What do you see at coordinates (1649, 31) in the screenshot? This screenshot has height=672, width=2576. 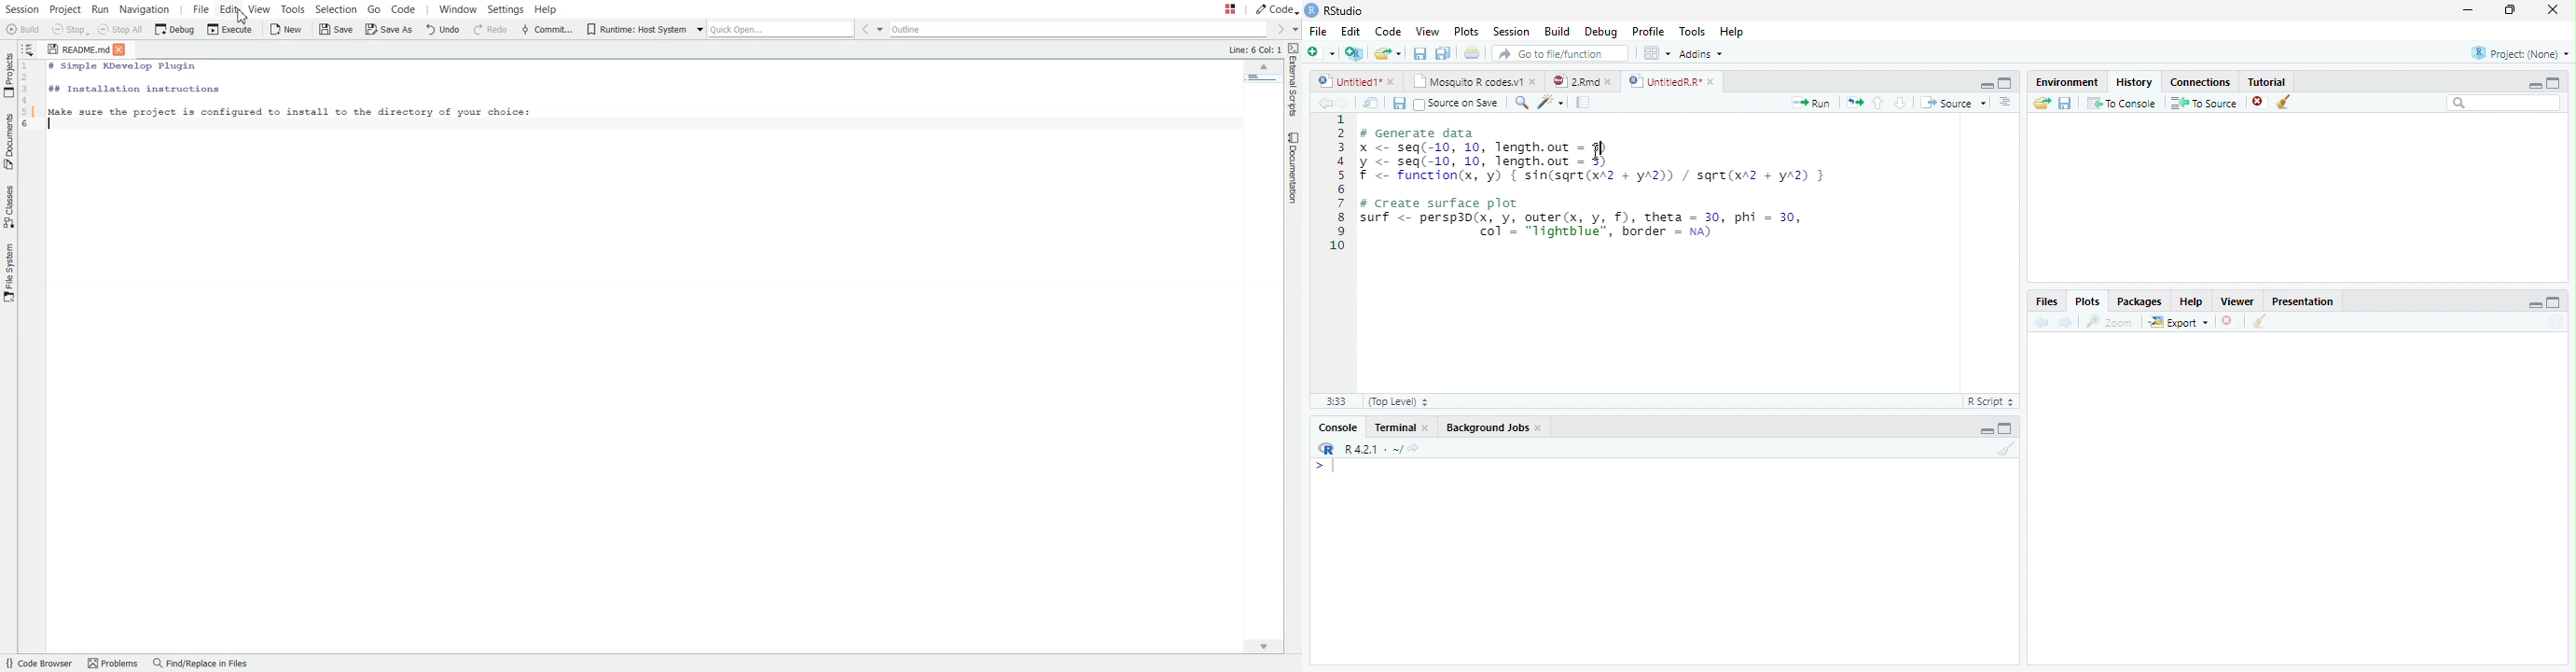 I see `Profile` at bounding box center [1649, 31].